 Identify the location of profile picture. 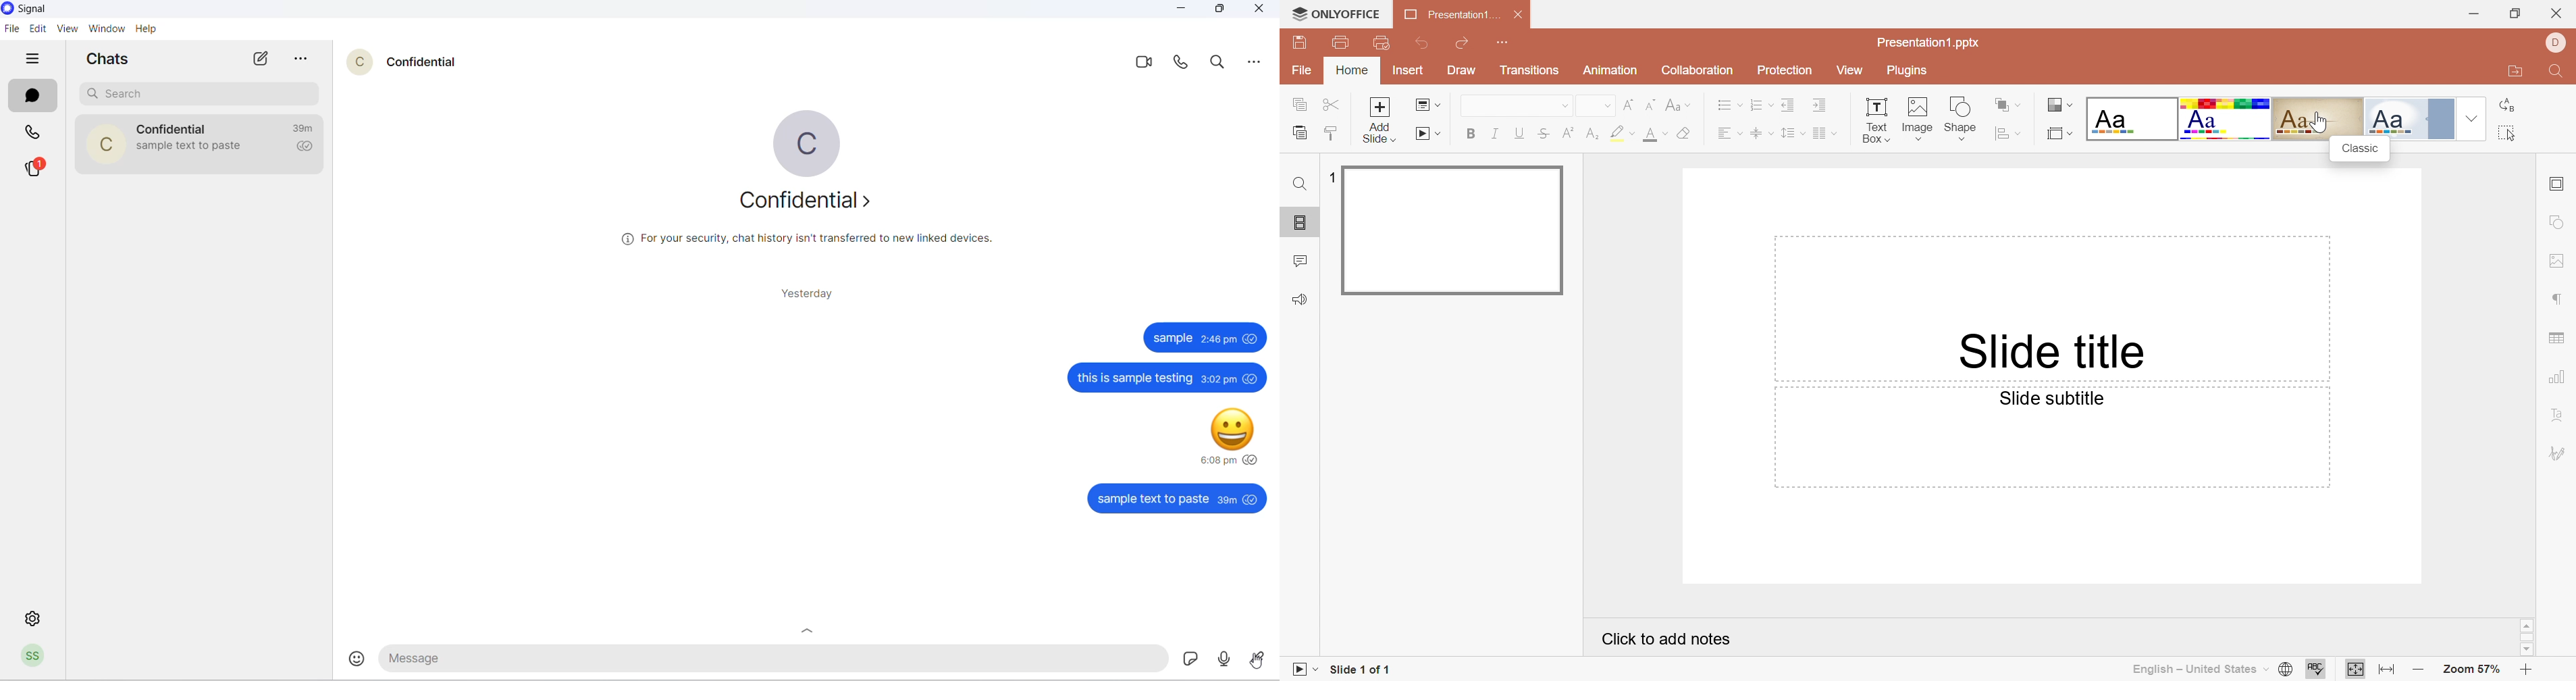
(807, 143).